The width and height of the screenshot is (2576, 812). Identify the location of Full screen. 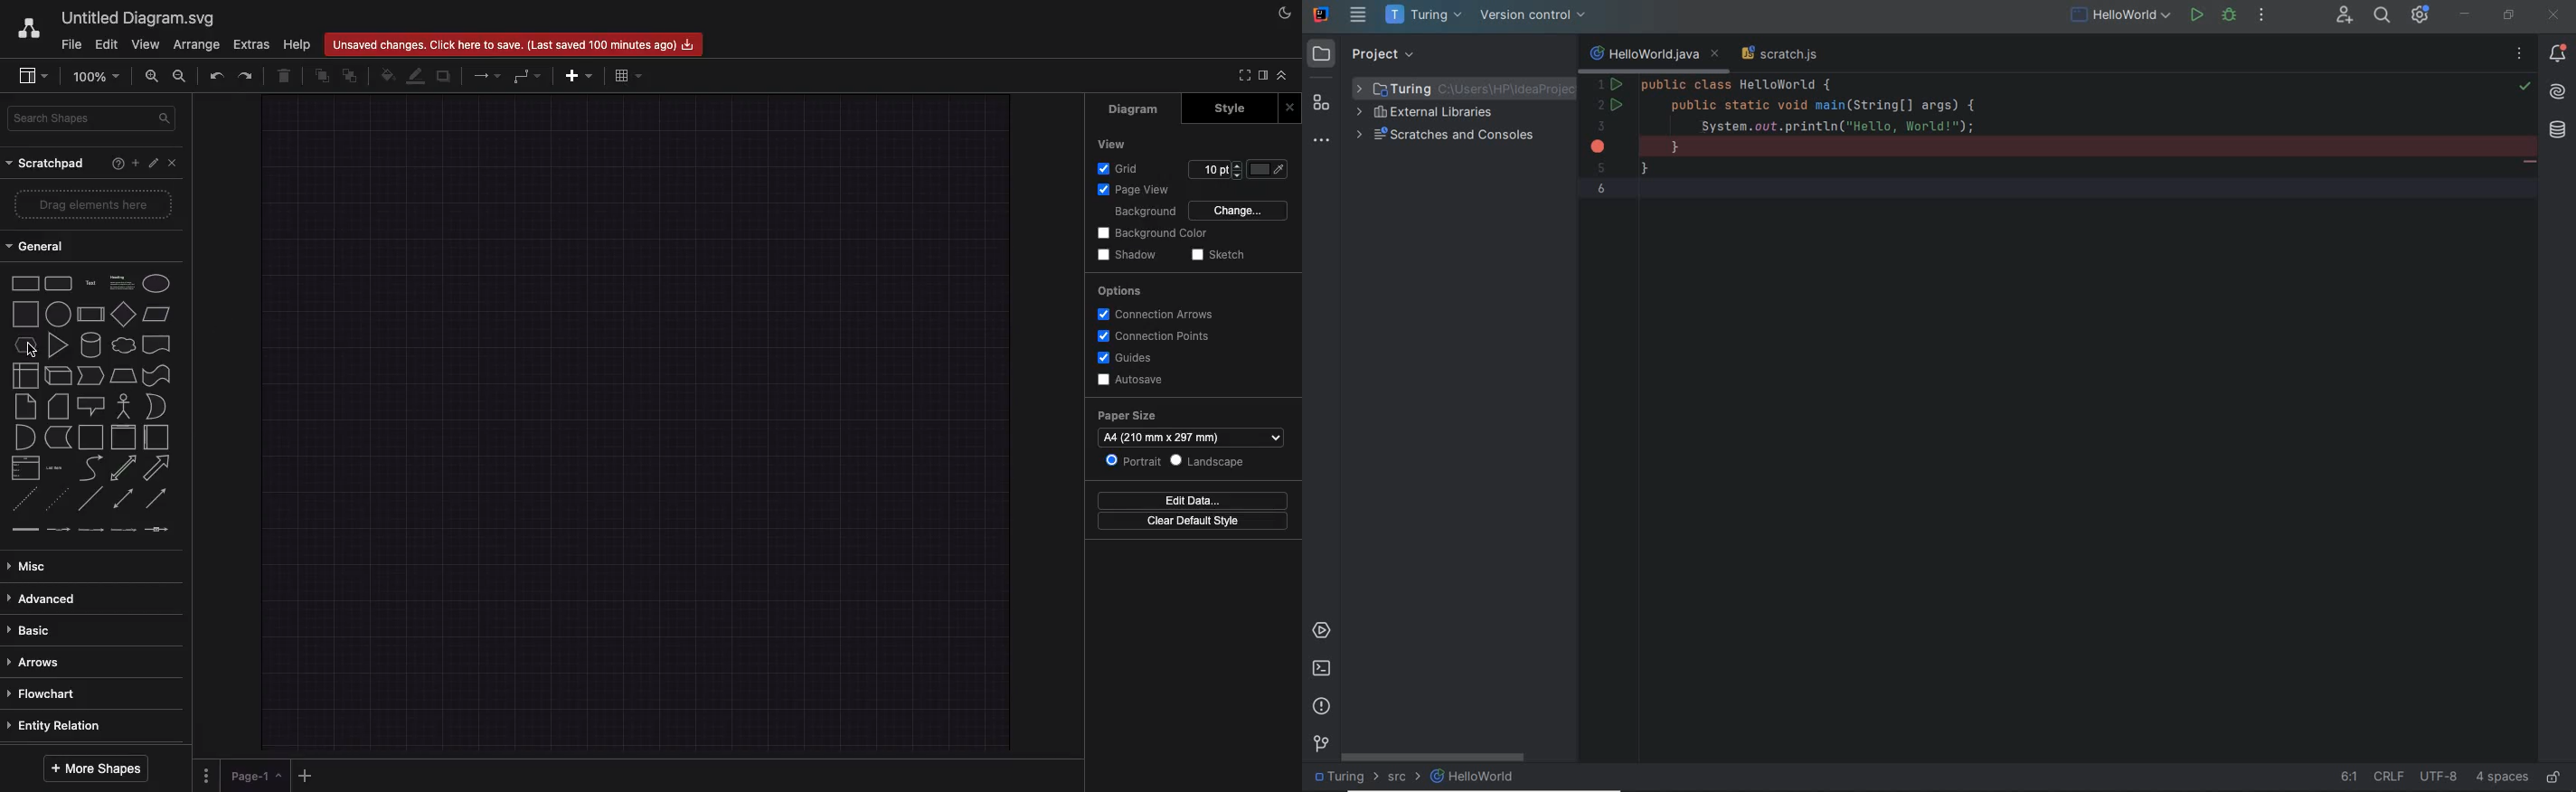
(1239, 74).